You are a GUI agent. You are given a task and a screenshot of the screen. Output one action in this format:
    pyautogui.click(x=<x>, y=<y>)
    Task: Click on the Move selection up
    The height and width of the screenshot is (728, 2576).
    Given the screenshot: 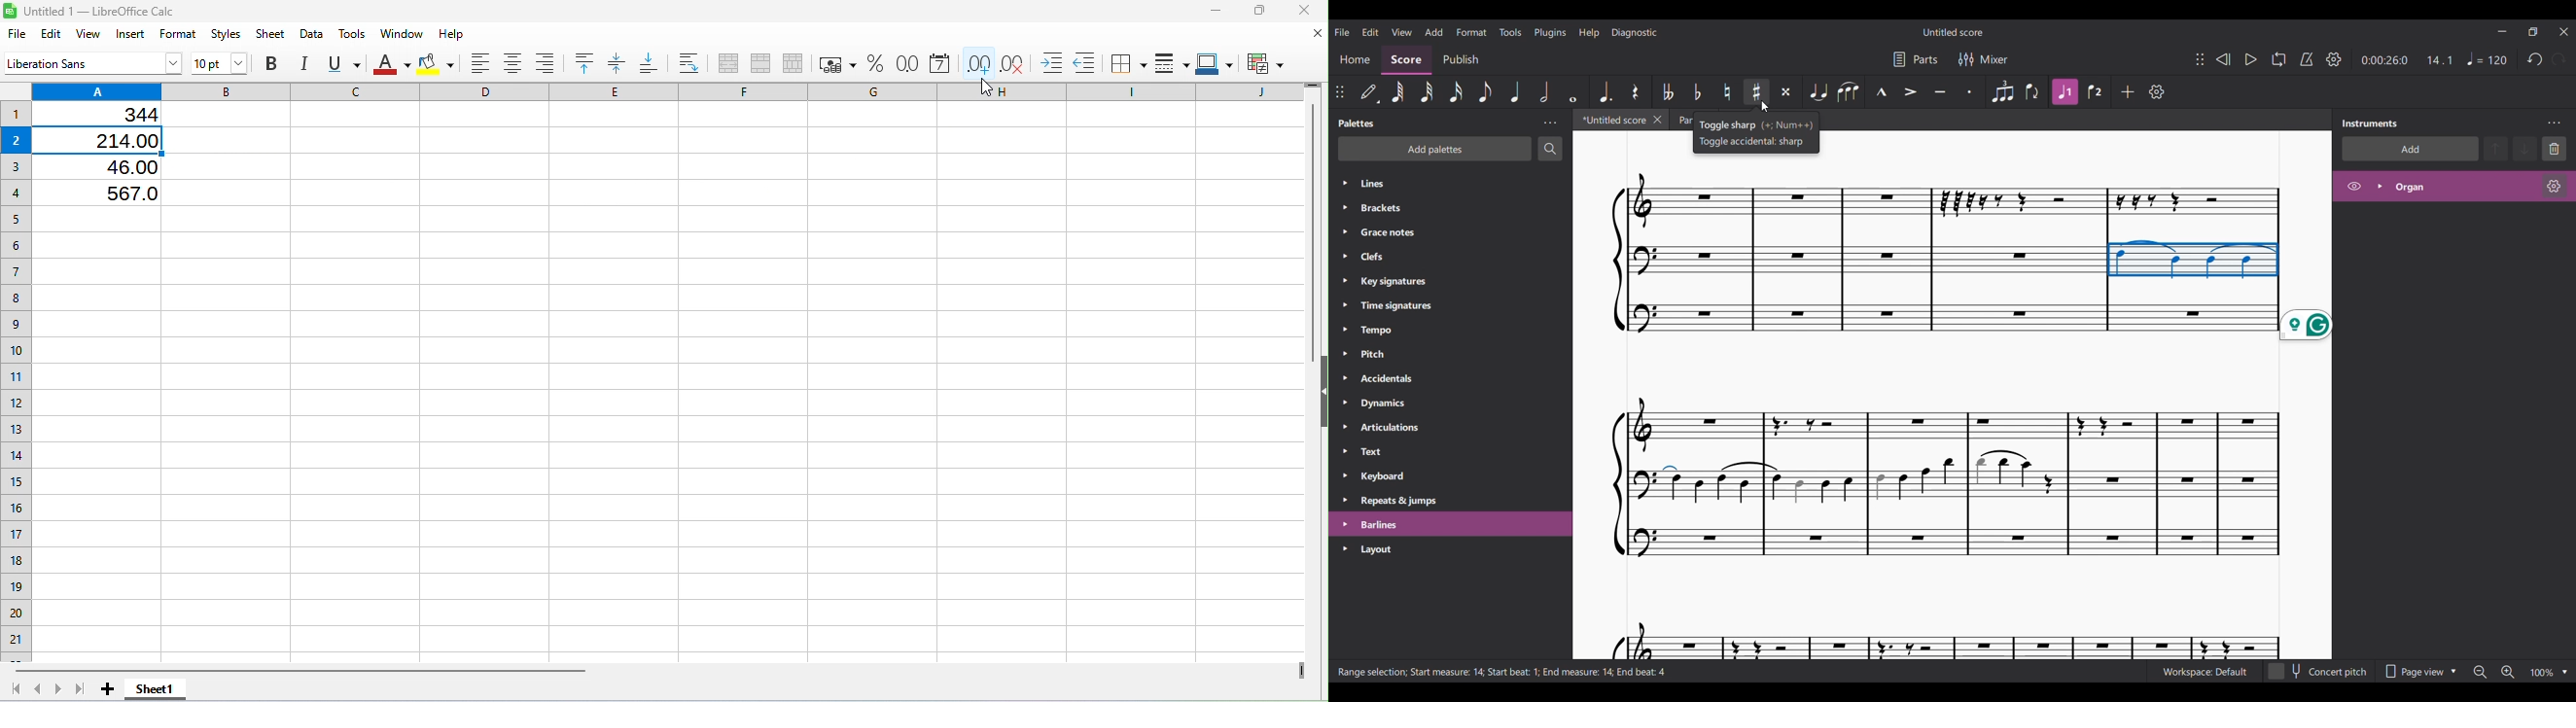 What is the action you would take?
    pyautogui.click(x=2496, y=149)
    